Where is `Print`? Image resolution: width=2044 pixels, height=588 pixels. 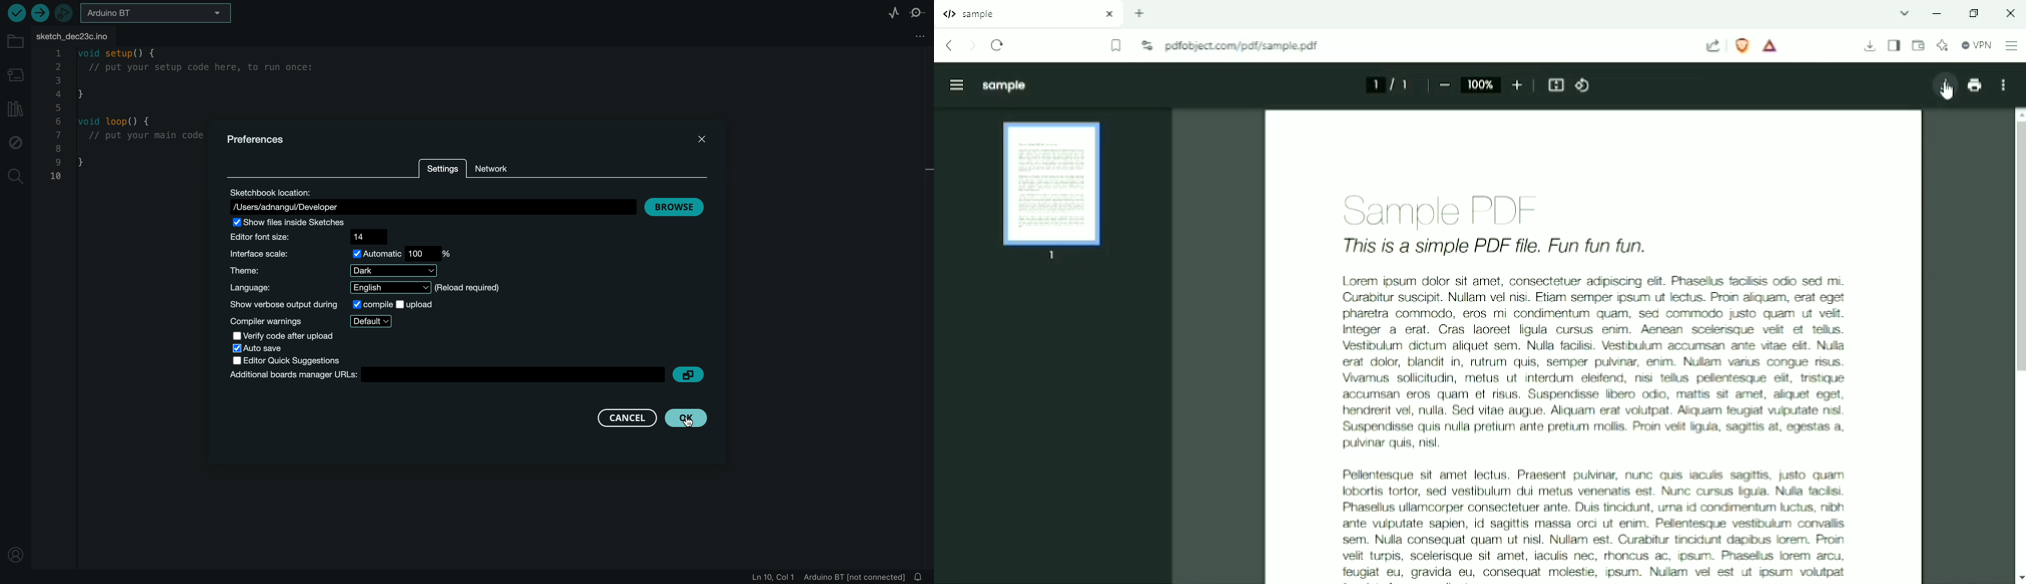 Print is located at coordinates (1974, 85).